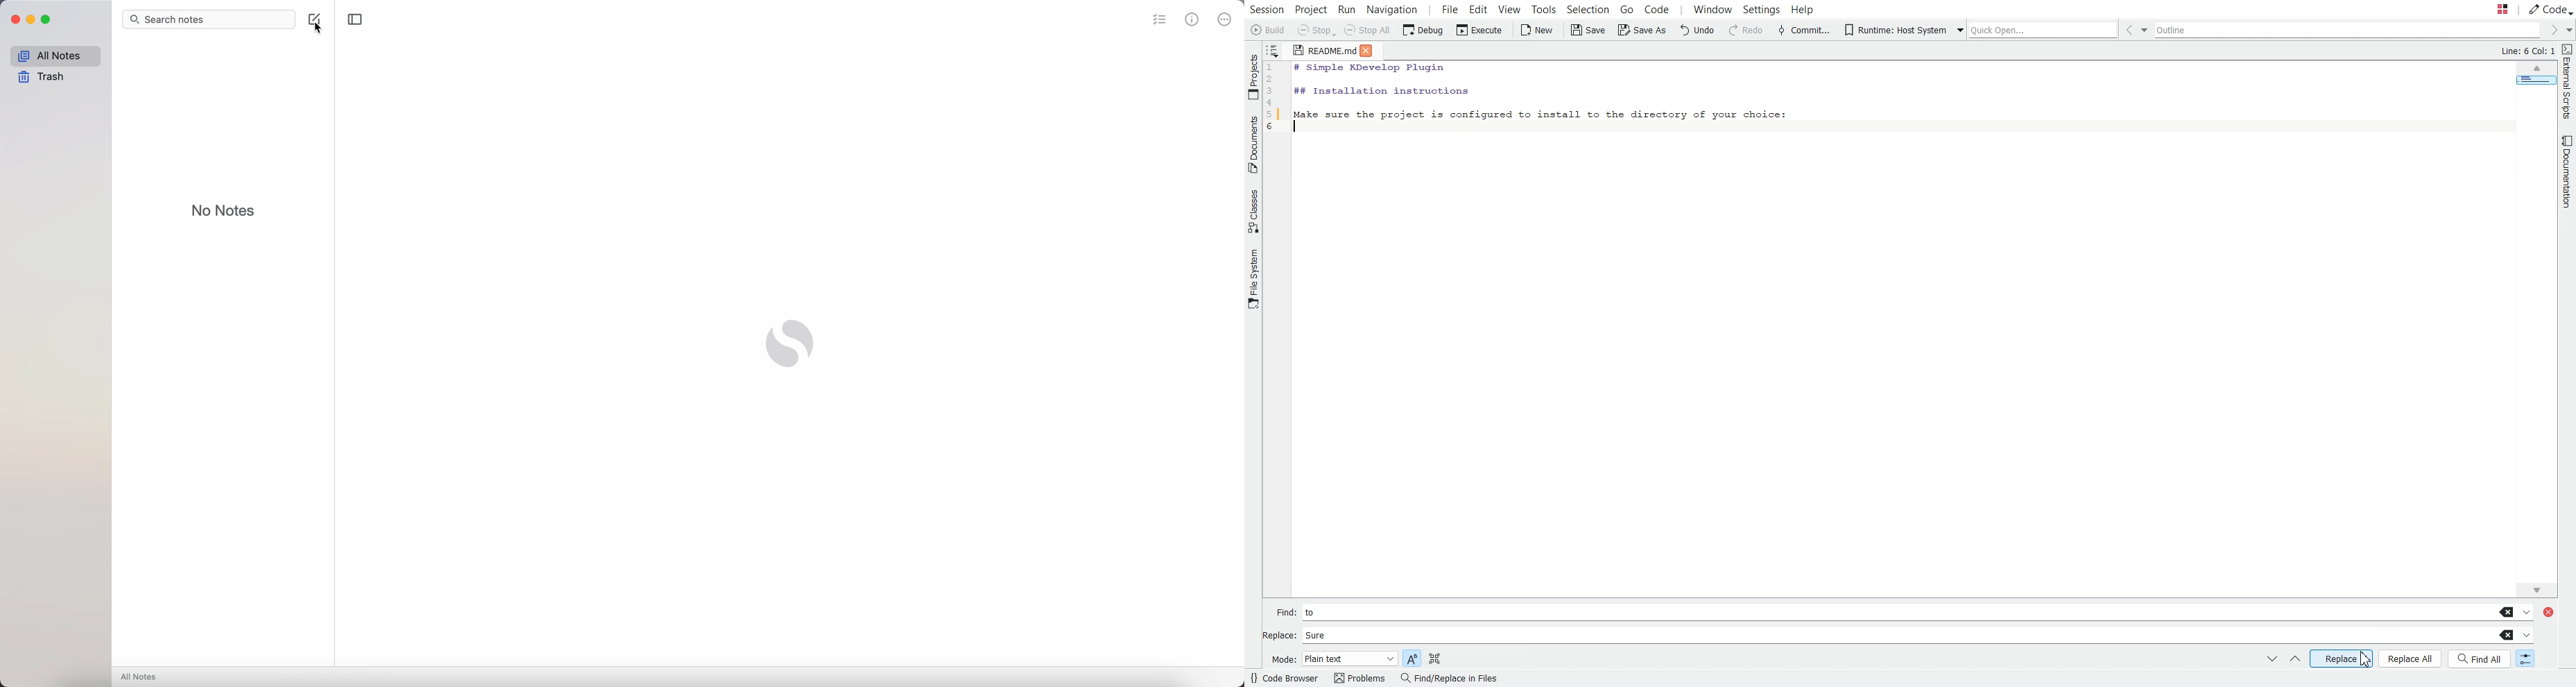  Describe the element at coordinates (319, 30) in the screenshot. I see `cursor` at that location.